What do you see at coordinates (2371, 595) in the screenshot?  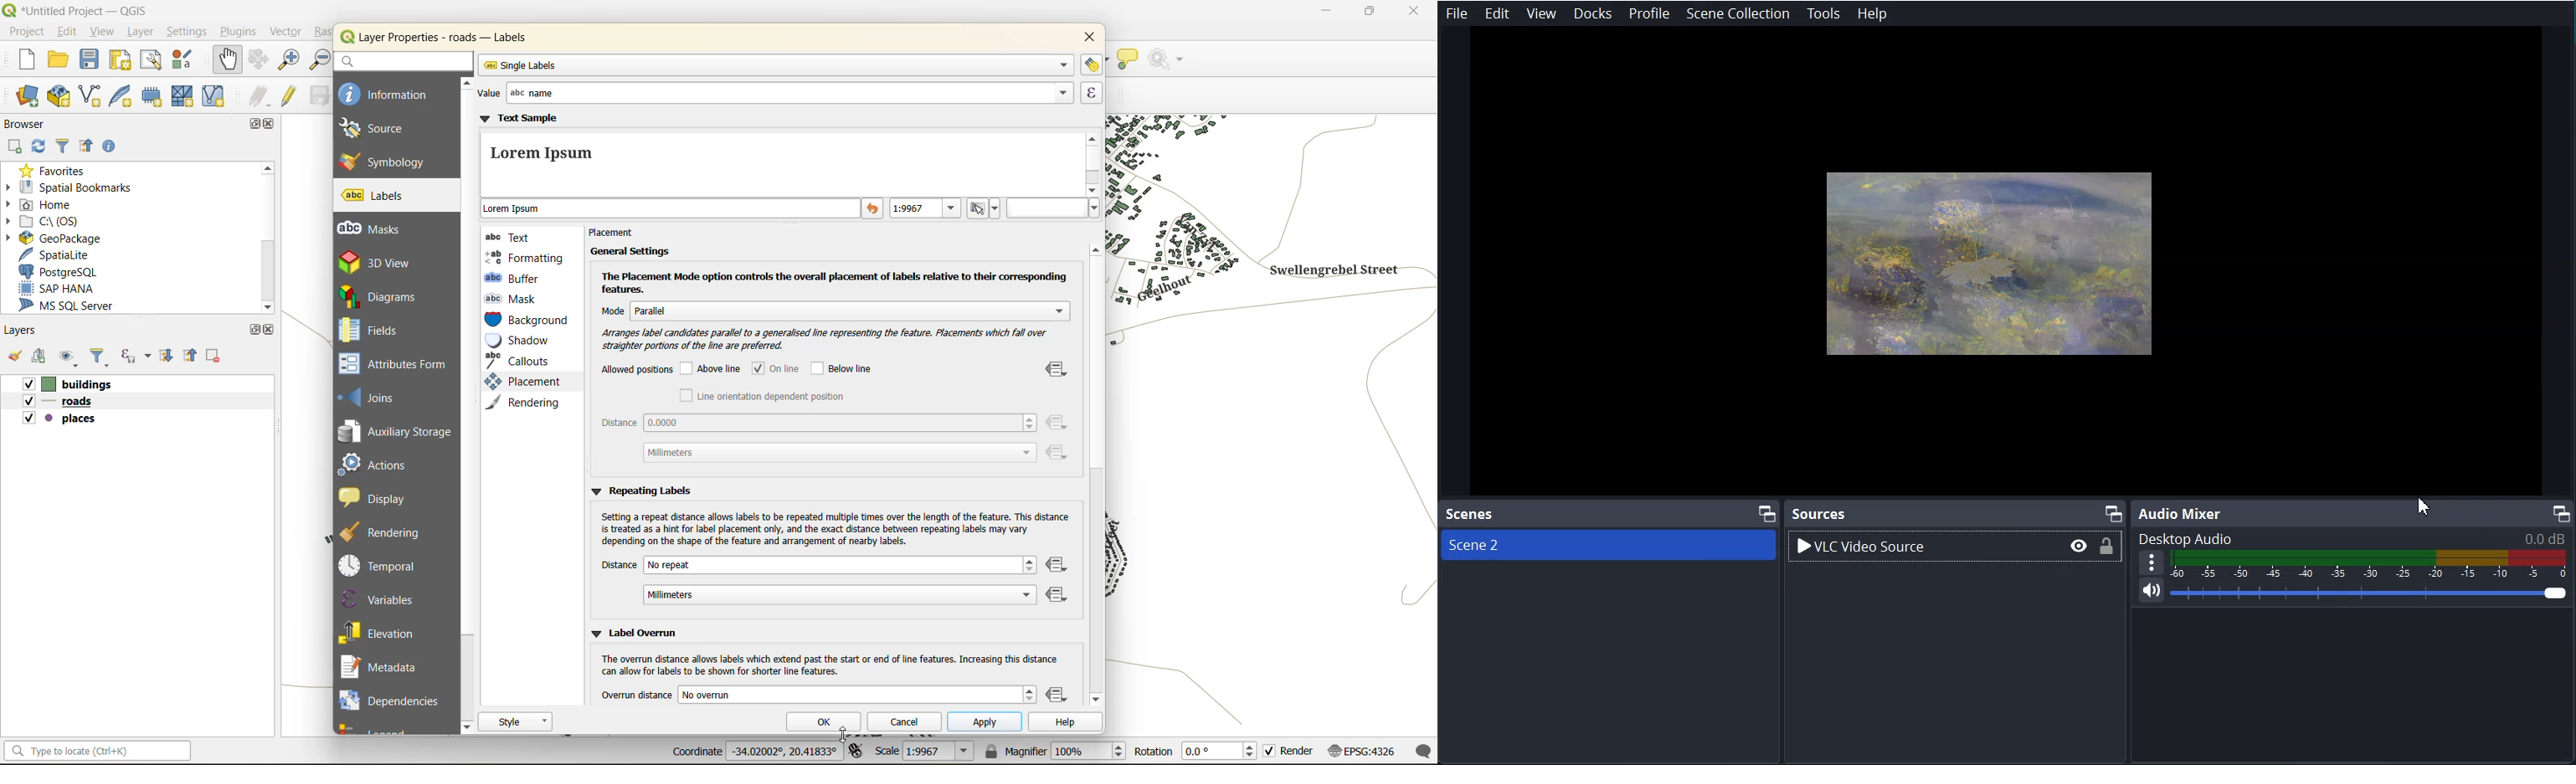 I see `Volume Adjuster` at bounding box center [2371, 595].